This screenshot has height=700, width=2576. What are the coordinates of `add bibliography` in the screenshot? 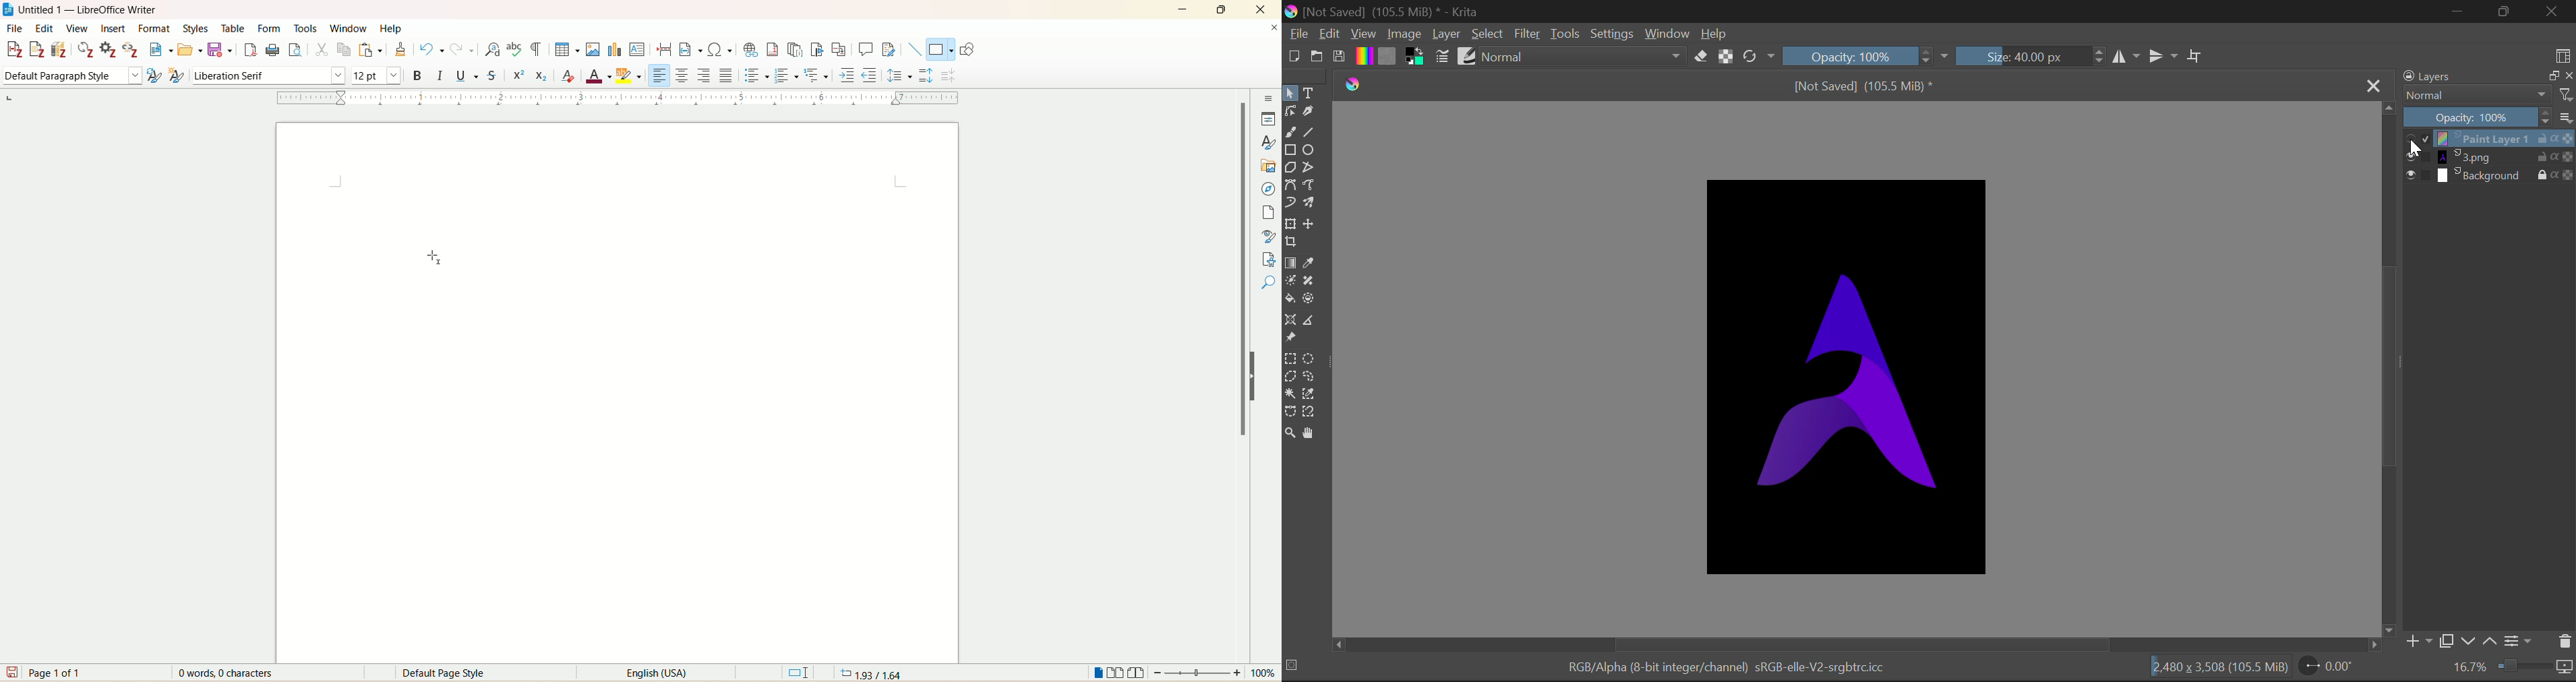 It's located at (60, 49).